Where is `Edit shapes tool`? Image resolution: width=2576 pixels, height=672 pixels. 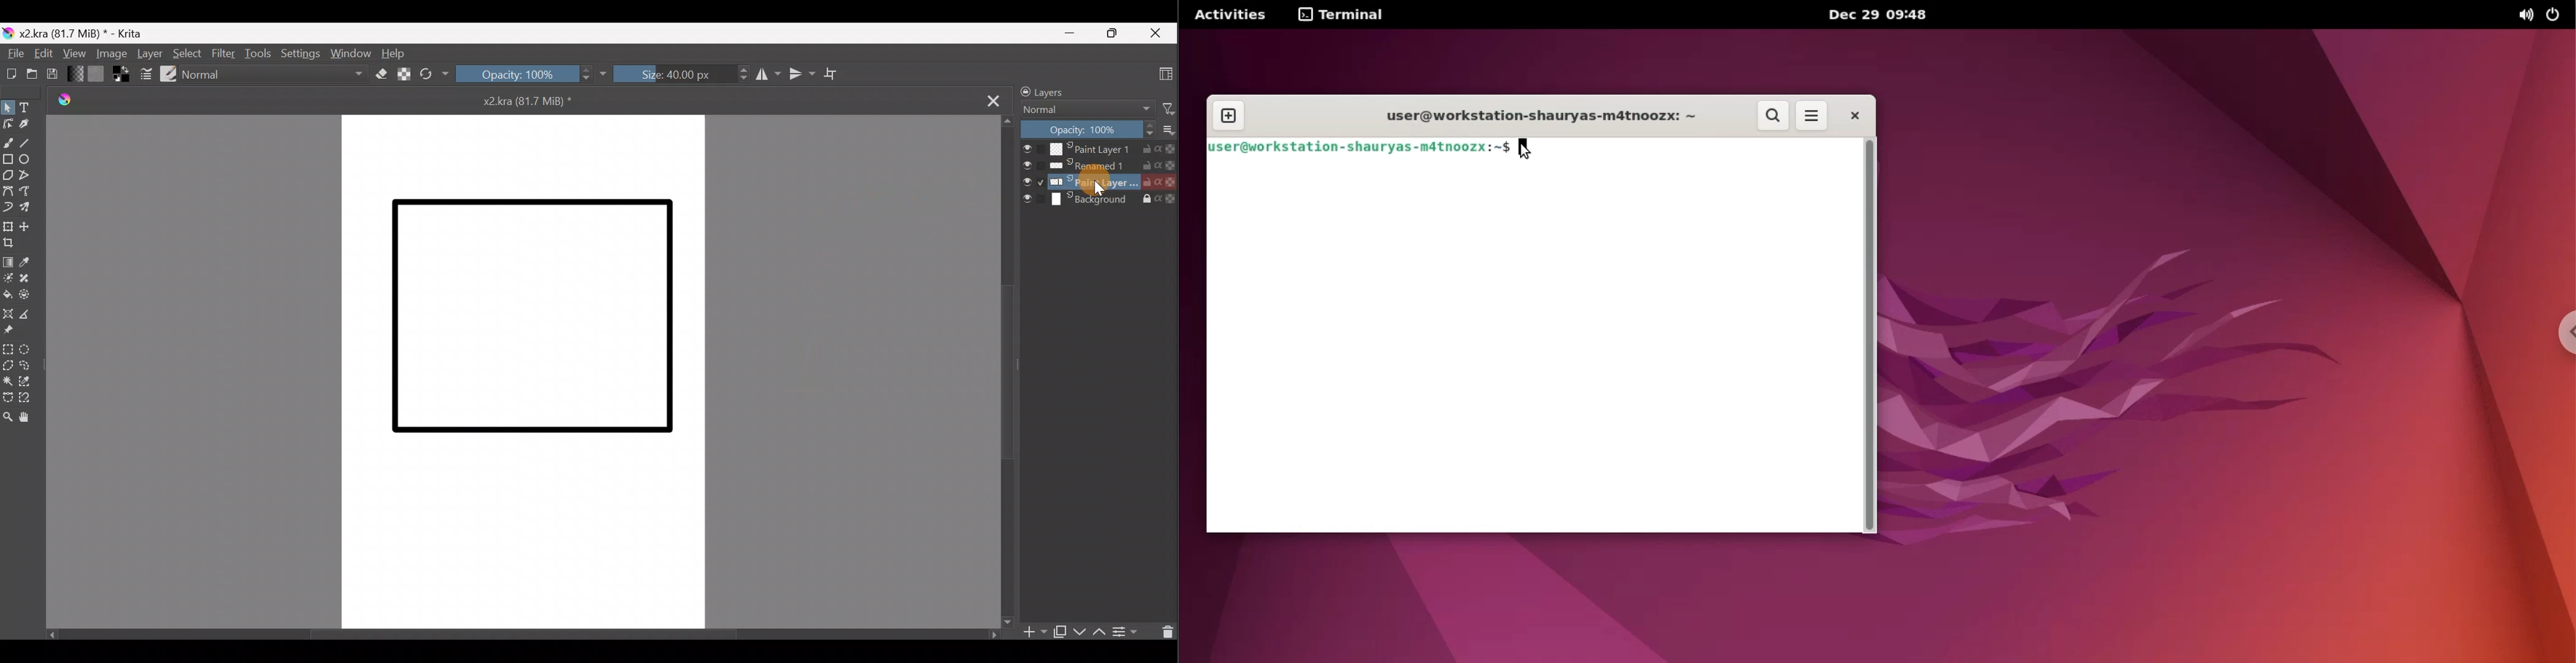
Edit shapes tool is located at coordinates (9, 123).